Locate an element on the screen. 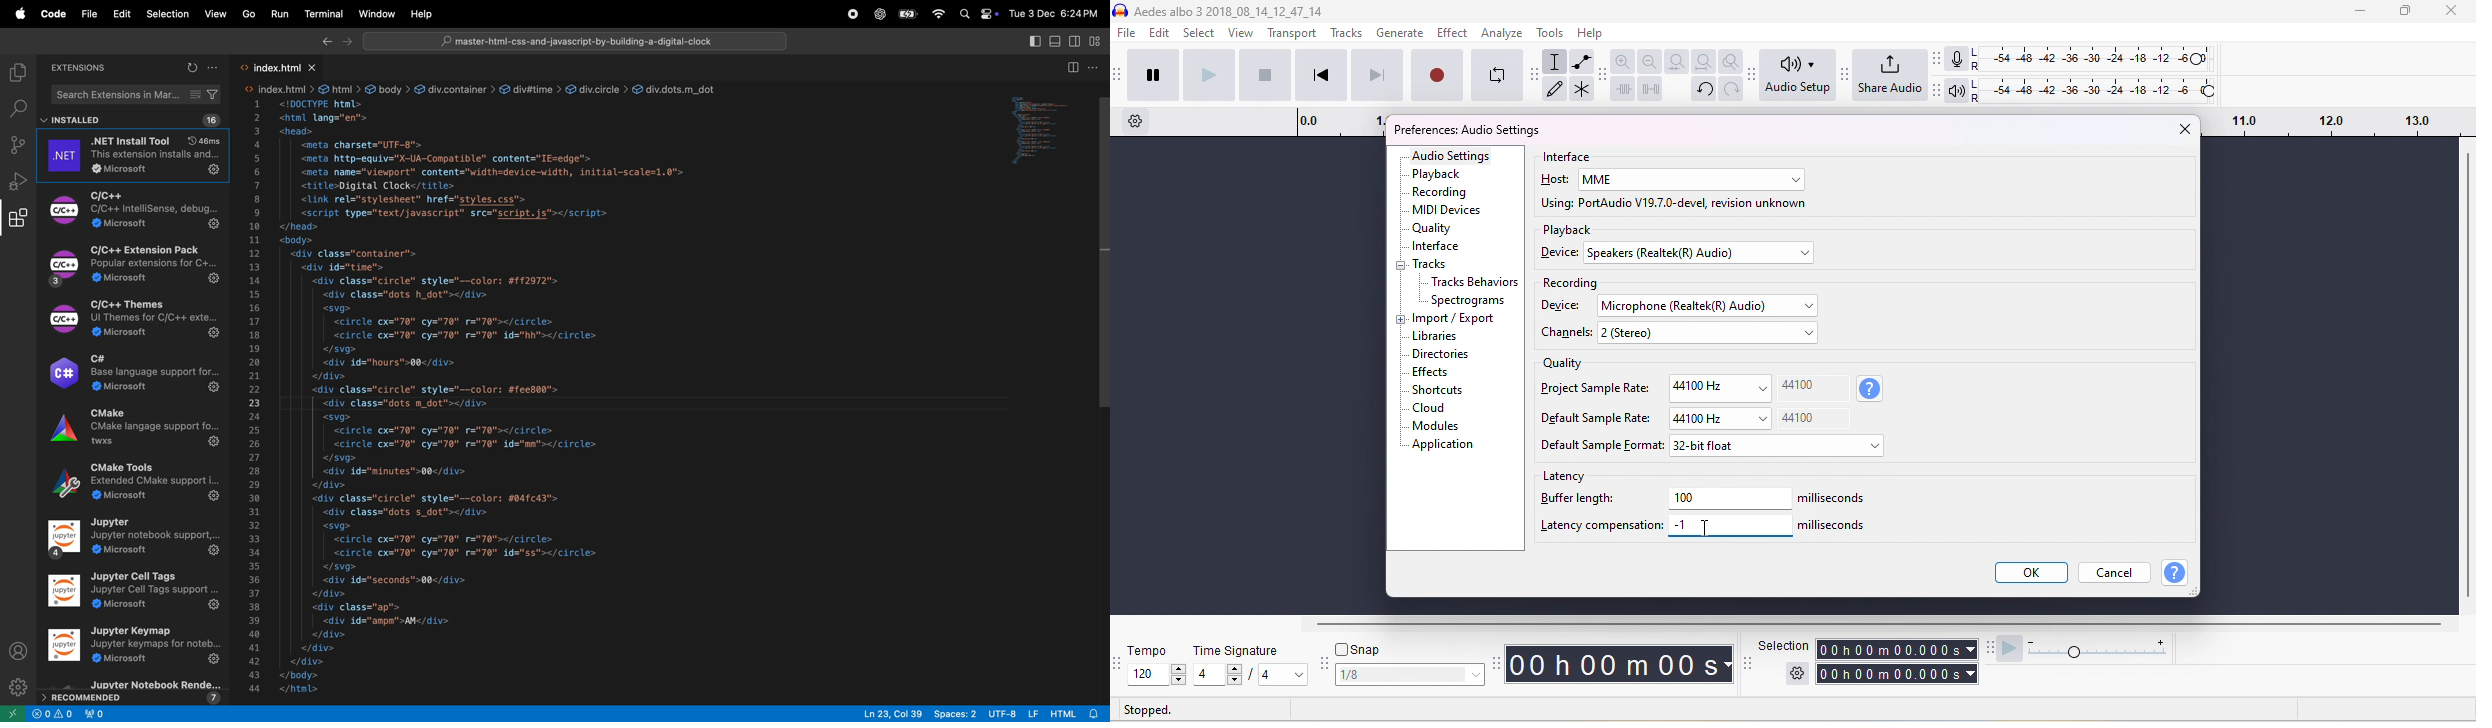  collapse is located at coordinates (1404, 267).